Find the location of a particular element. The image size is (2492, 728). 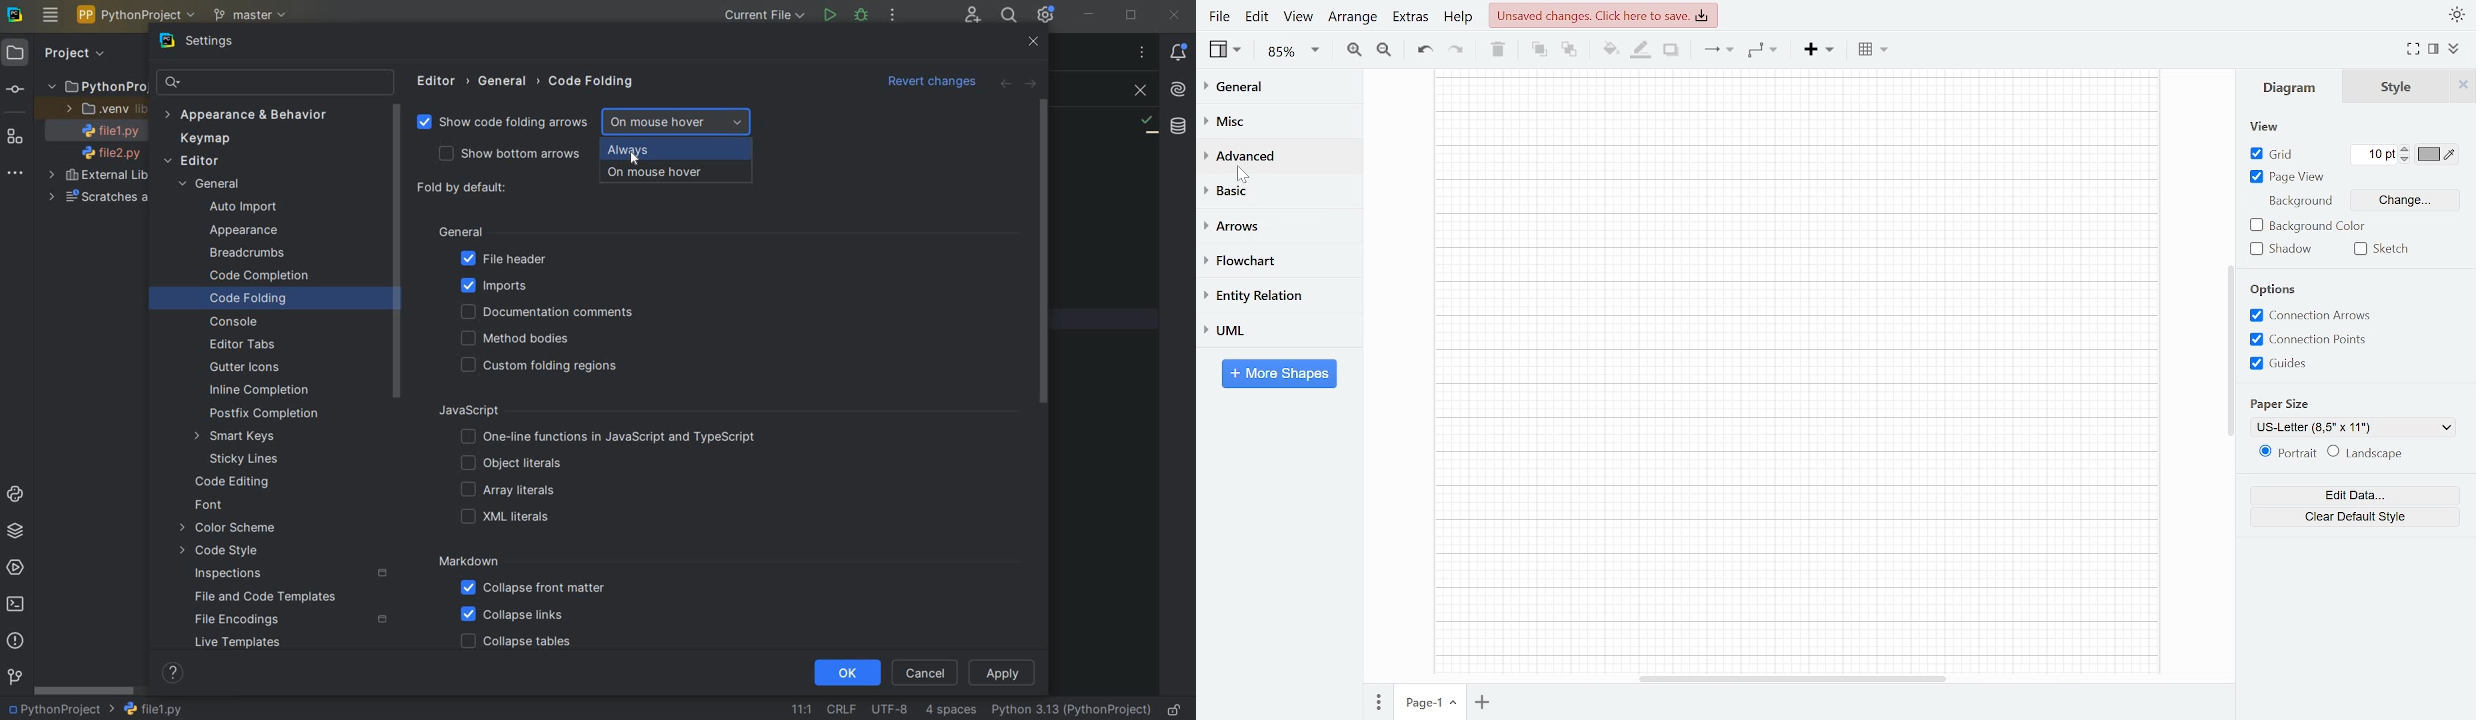

Edit is located at coordinates (1258, 17).